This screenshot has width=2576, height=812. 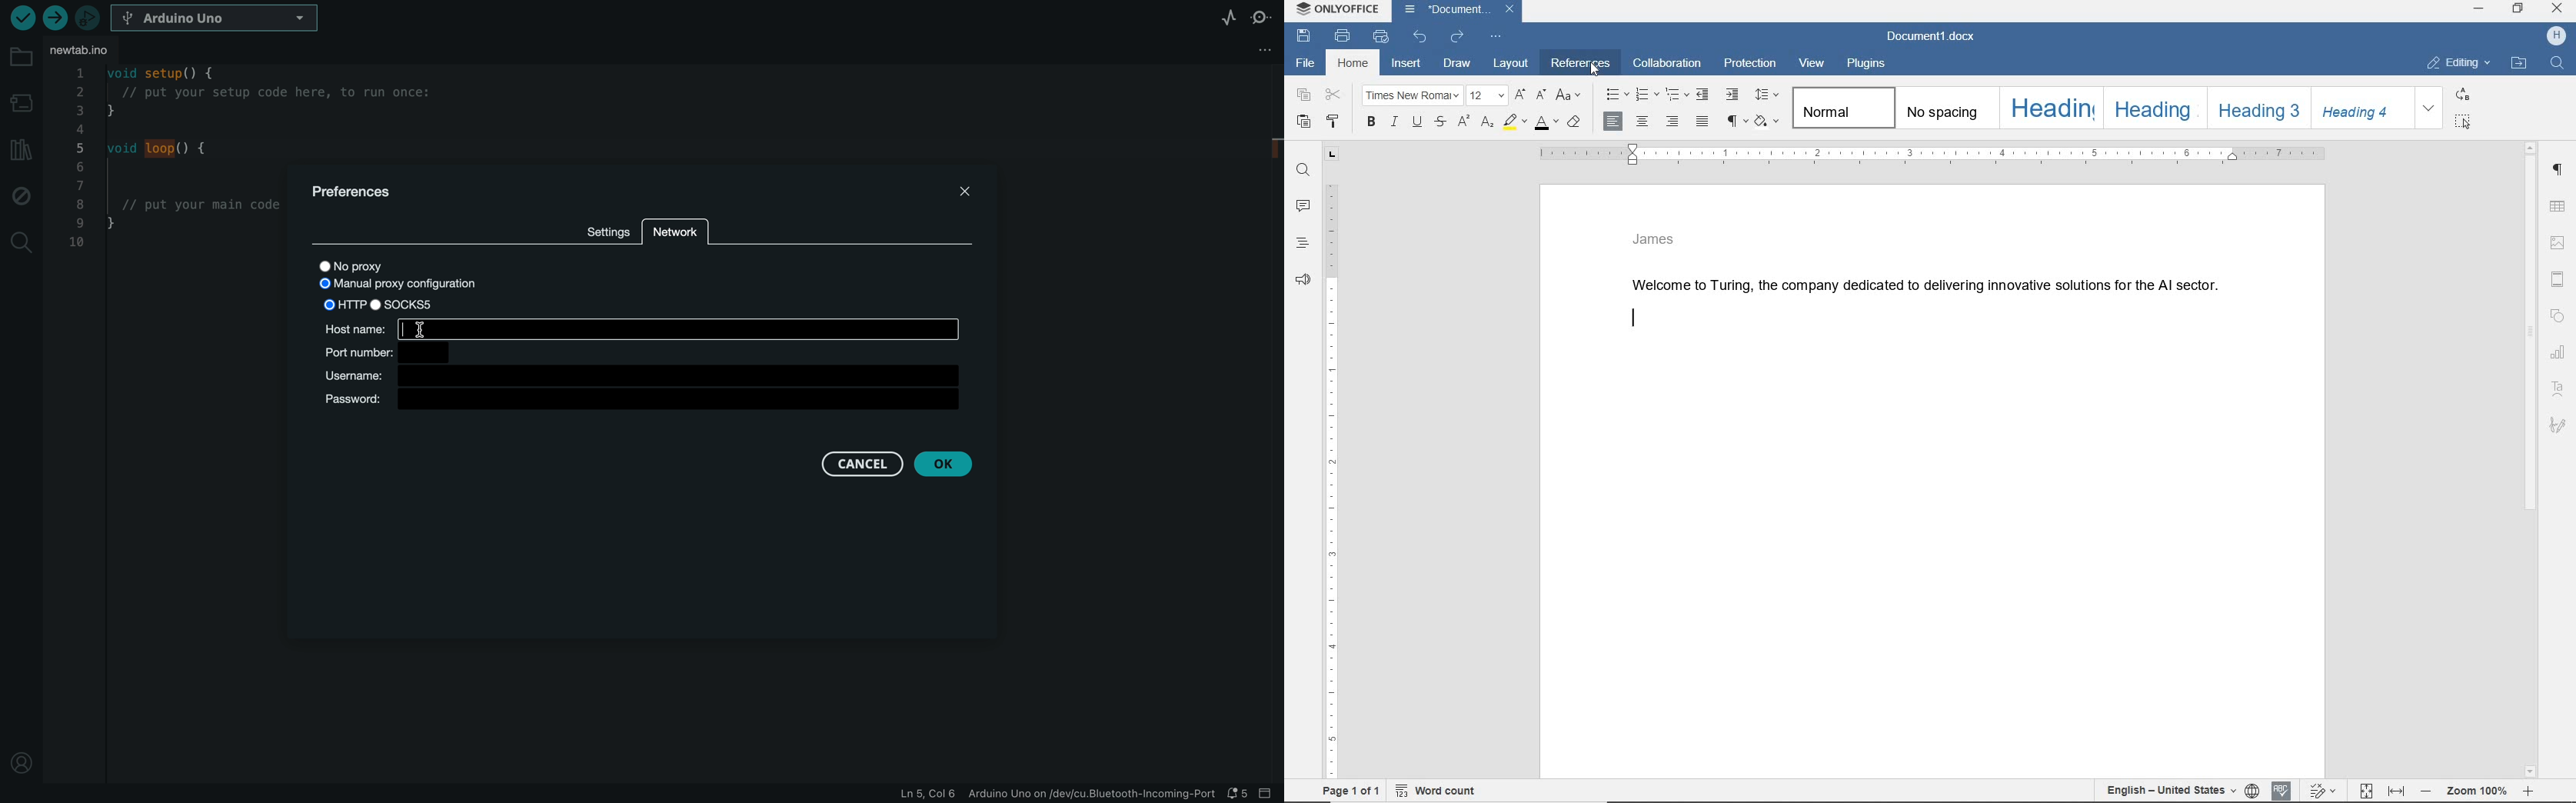 I want to click on draw, so click(x=1458, y=64).